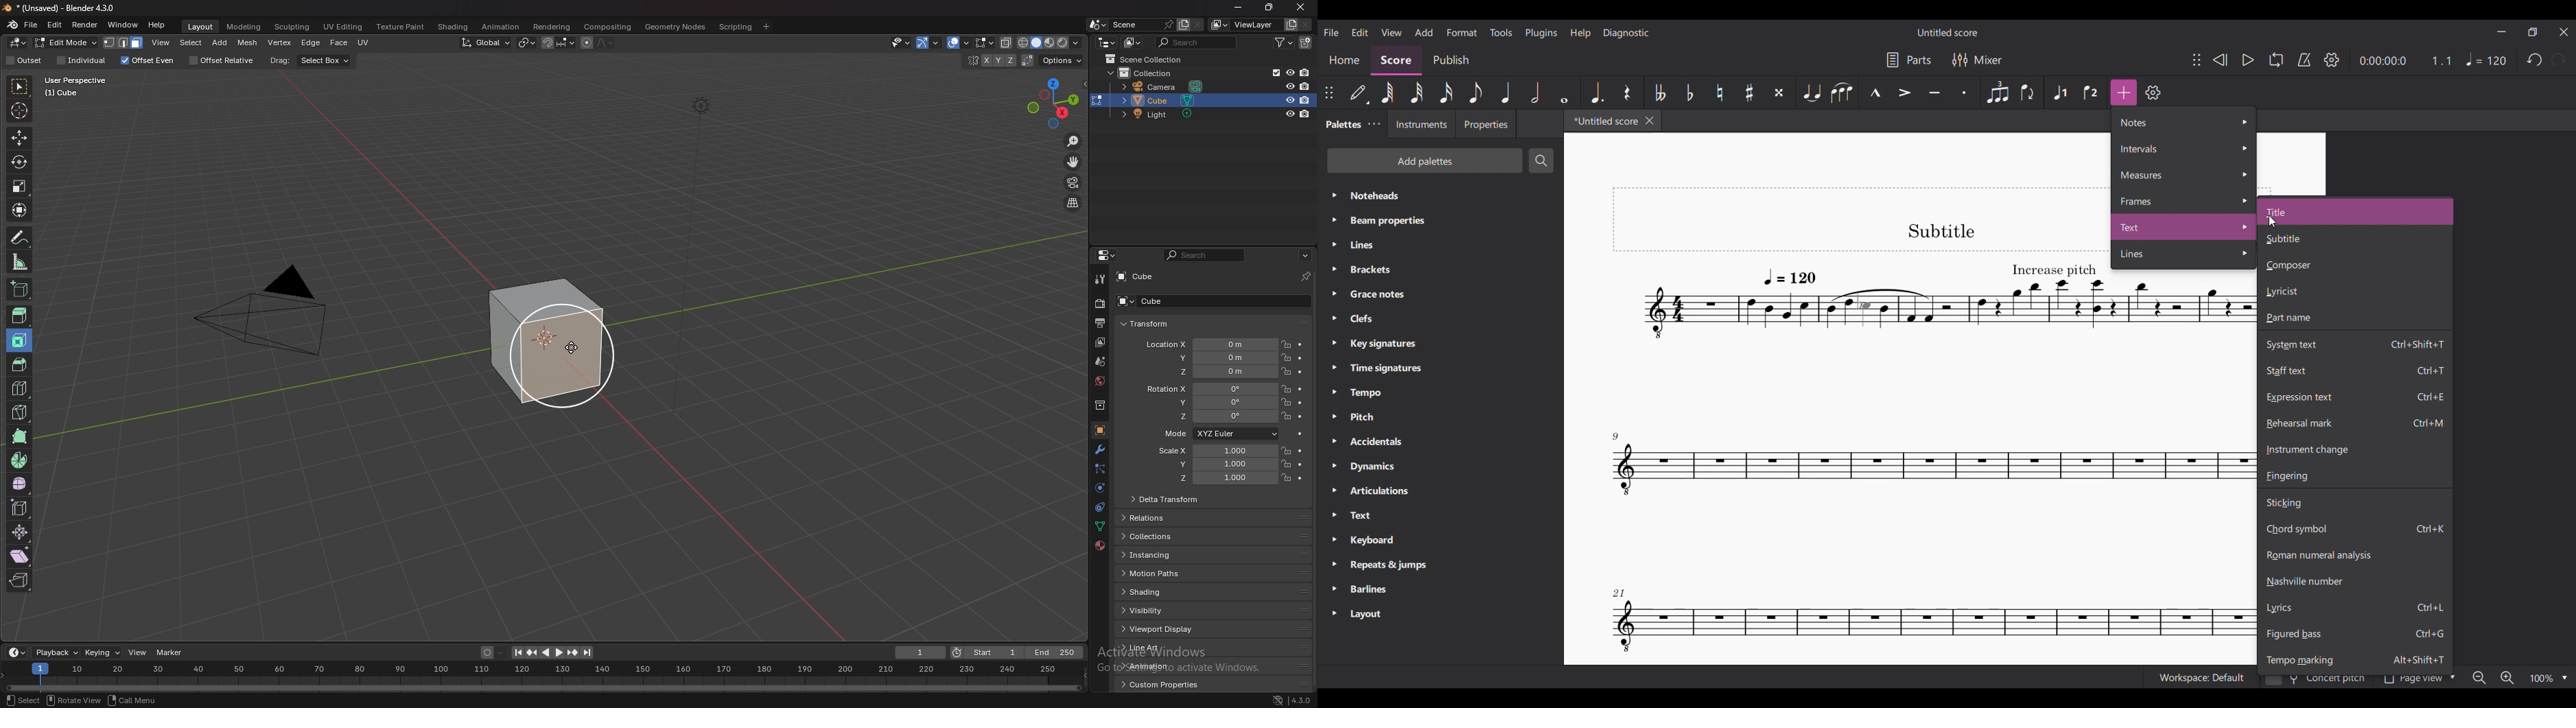 The width and height of the screenshot is (2576, 728). I want to click on drag, so click(280, 60).